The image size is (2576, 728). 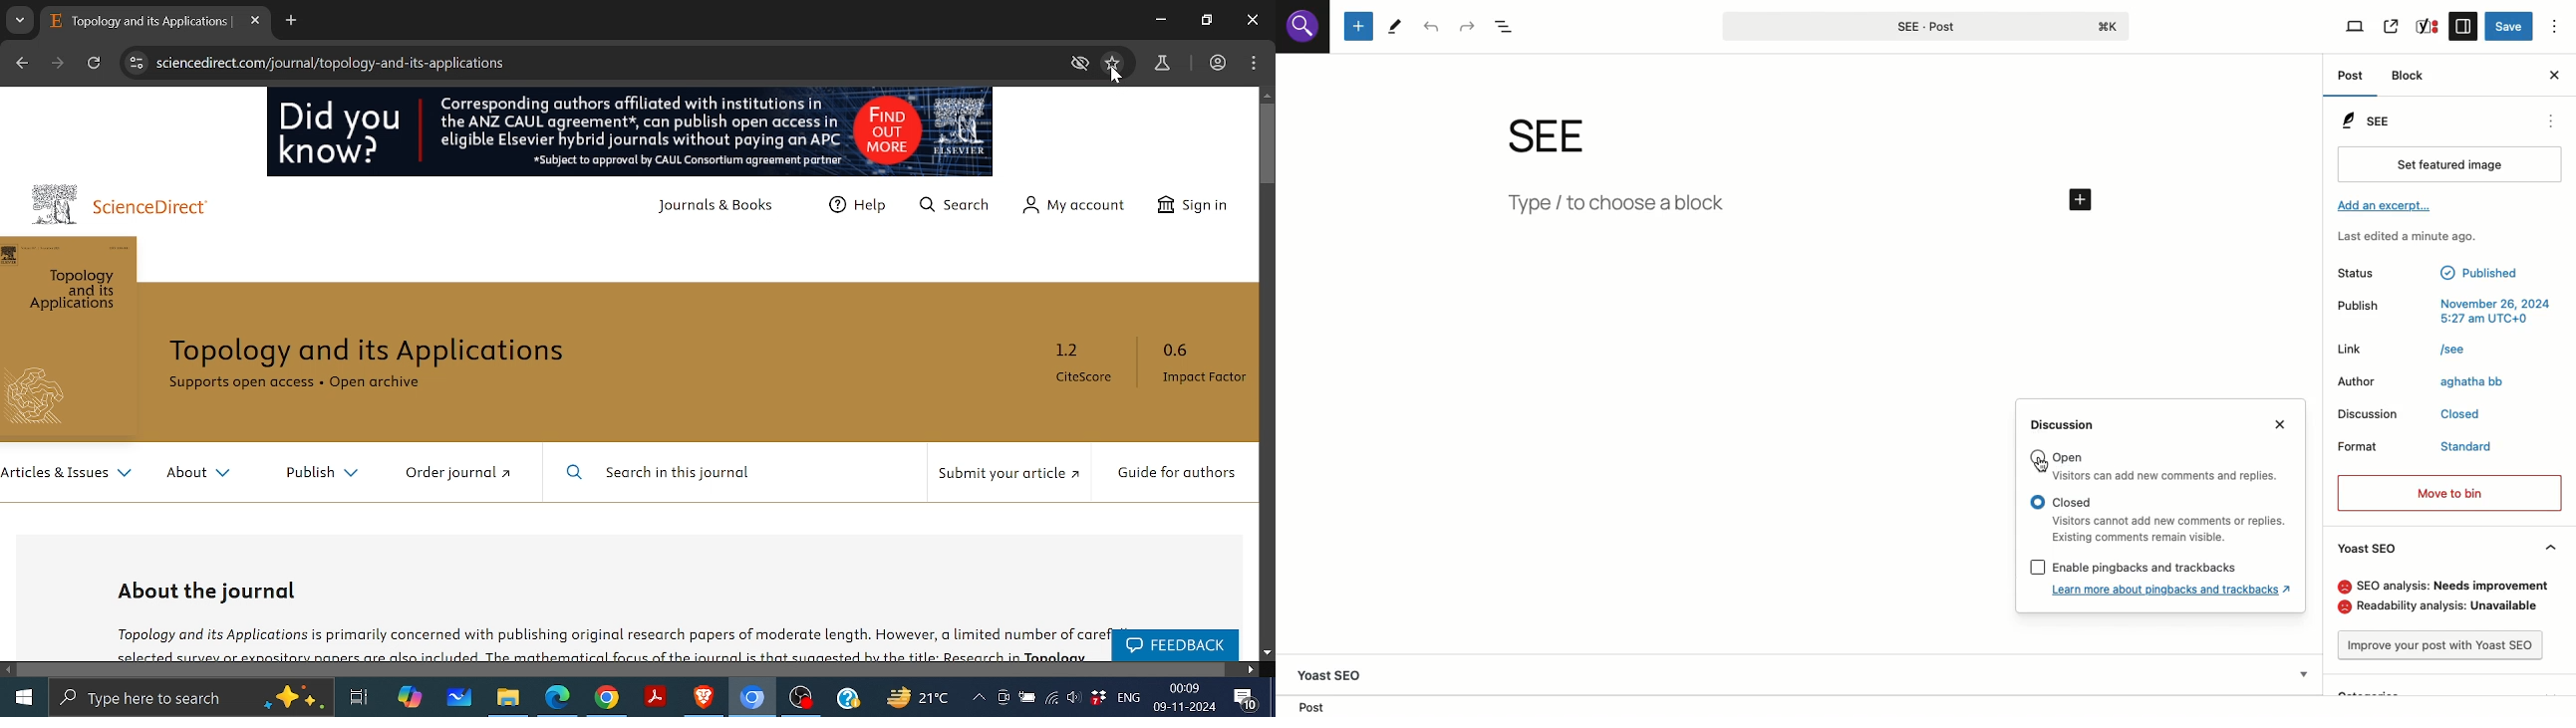 I want to click on Find out MORE, so click(x=922, y=131).